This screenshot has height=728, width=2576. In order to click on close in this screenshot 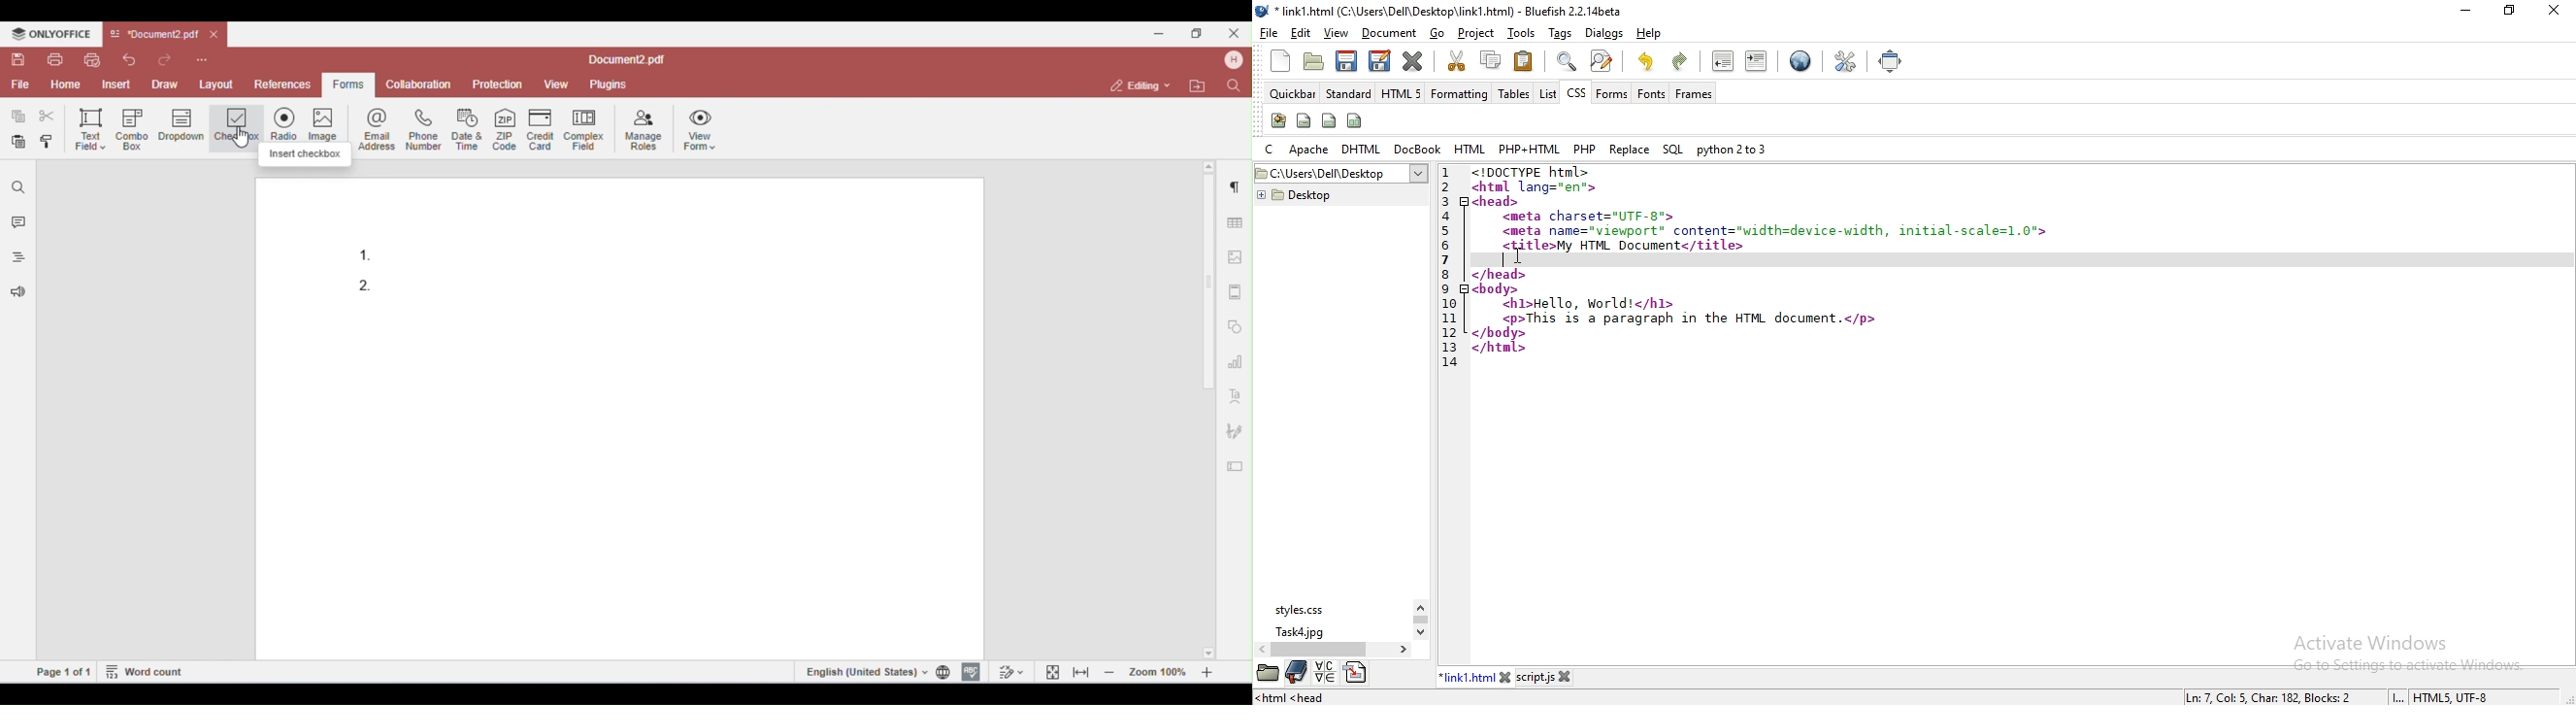, I will do `click(2553, 11)`.